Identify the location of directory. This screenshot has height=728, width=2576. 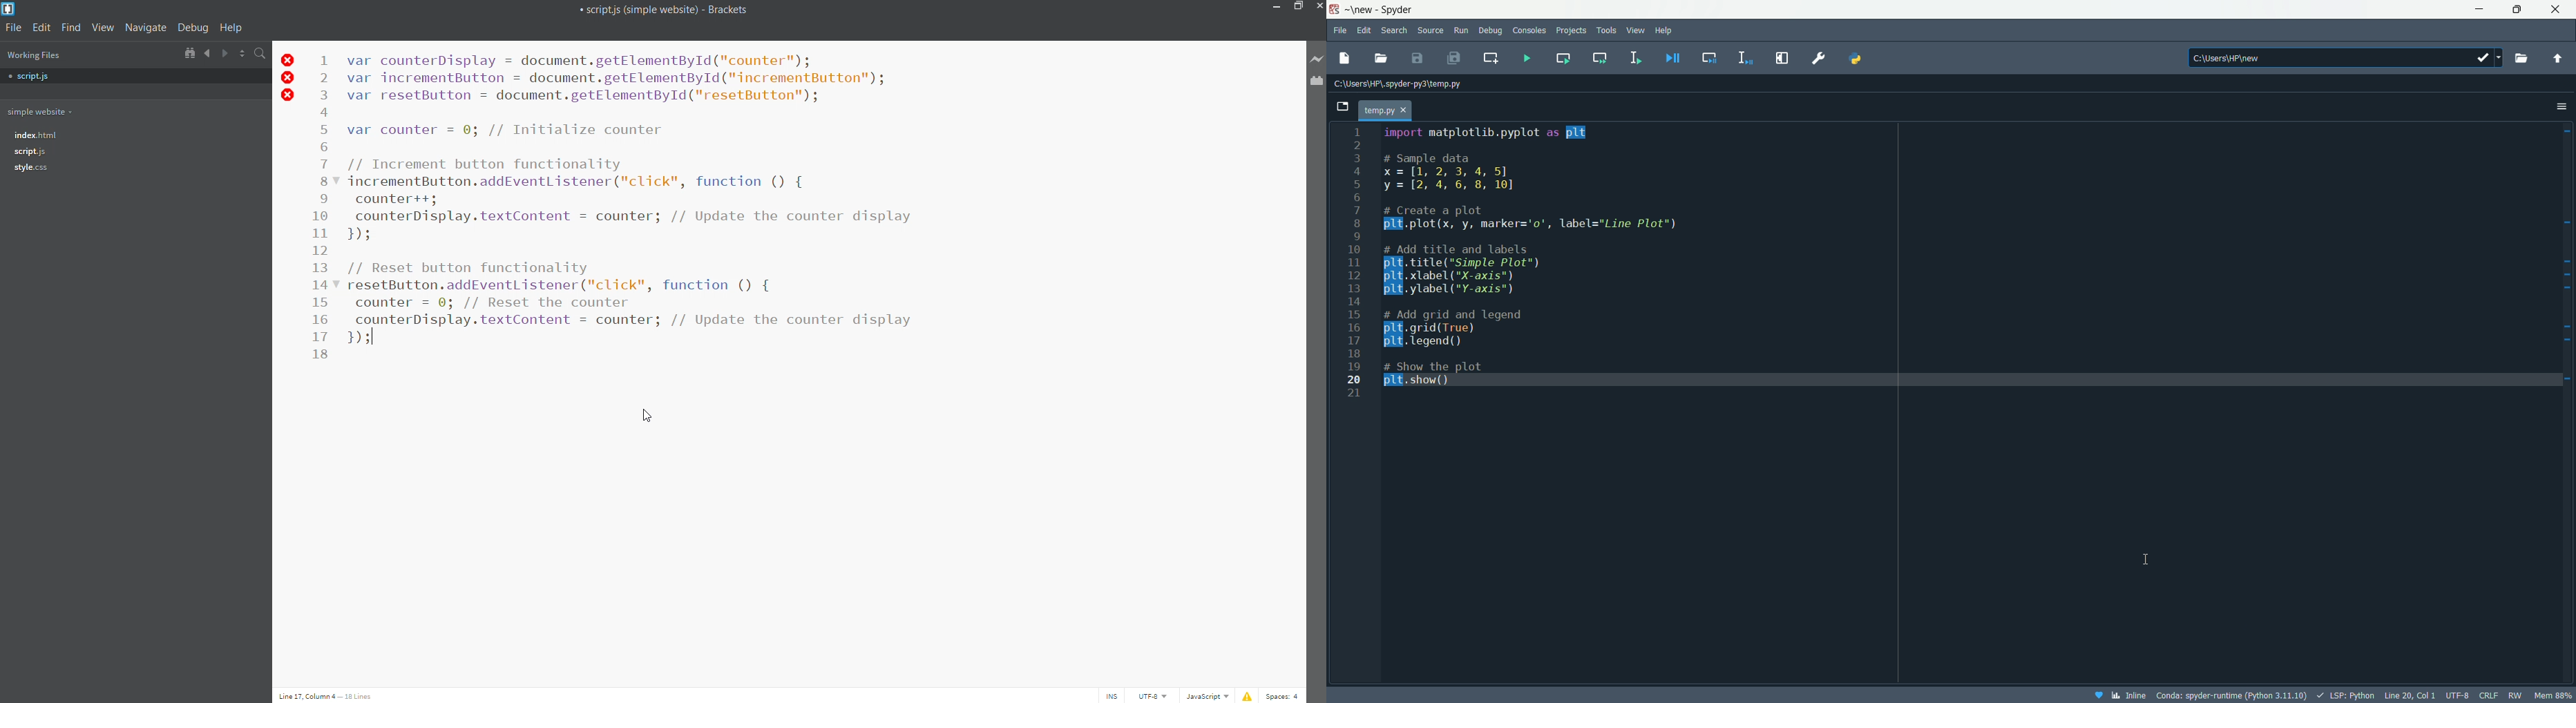
(2347, 57).